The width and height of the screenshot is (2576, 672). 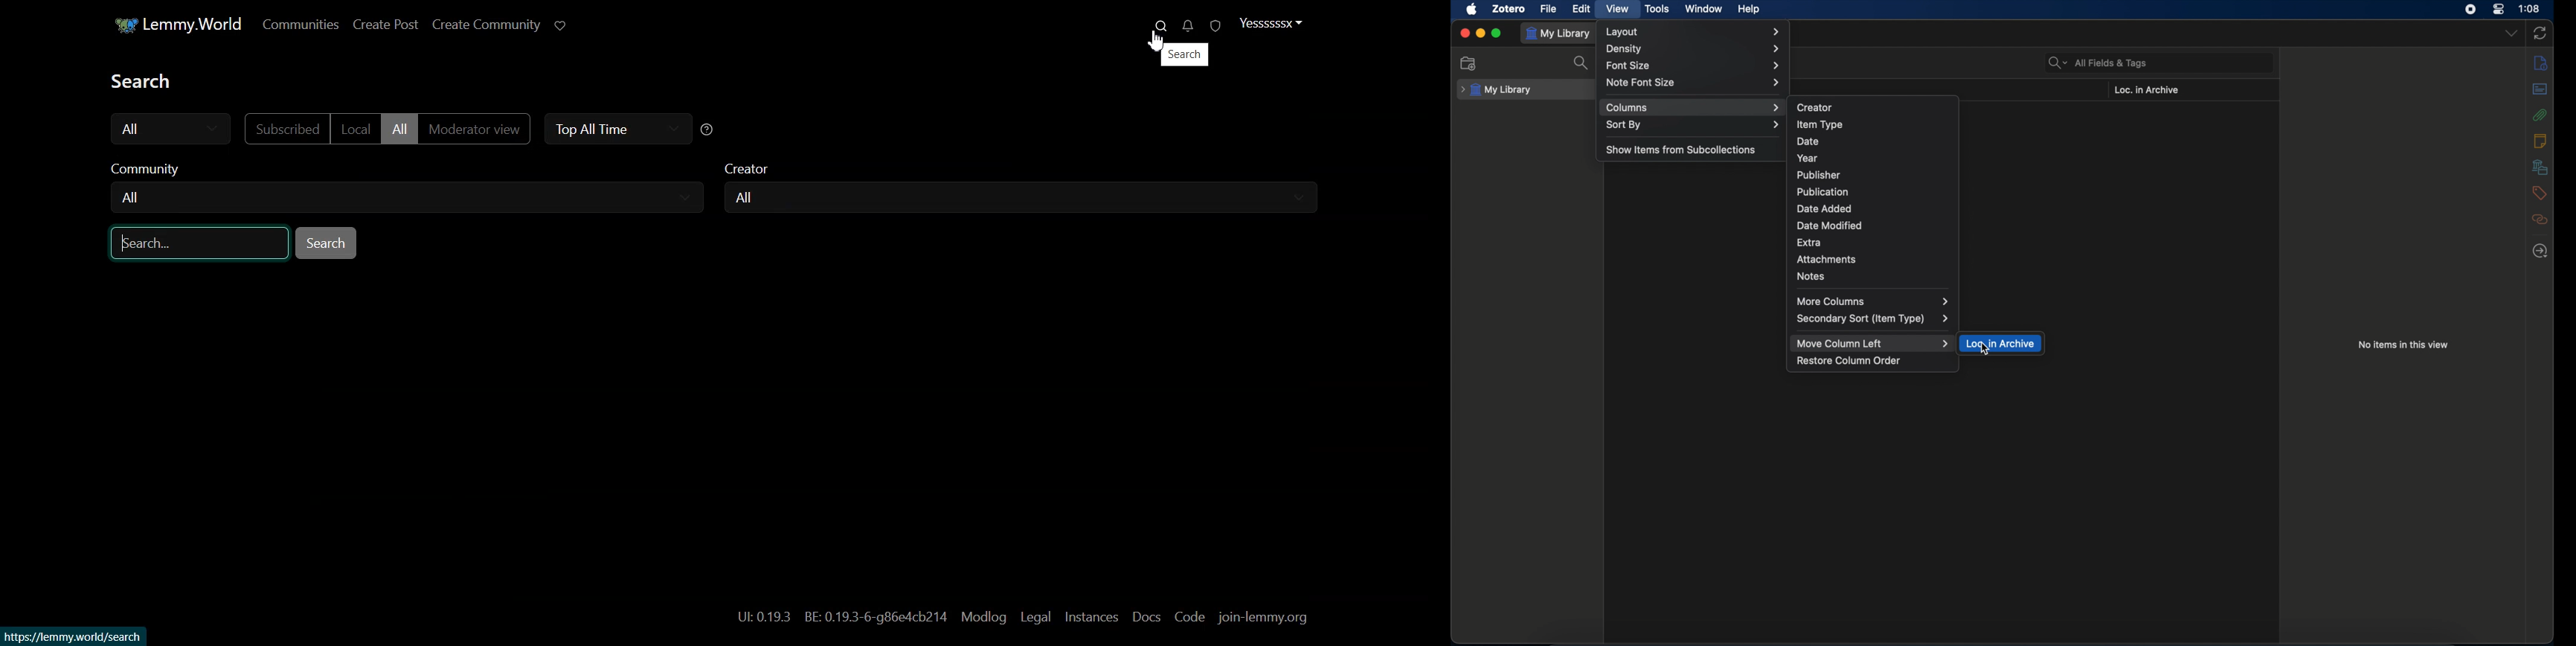 What do you see at coordinates (1693, 82) in the screenshot?
I see `note font size` at bounding box center [1693, 82].